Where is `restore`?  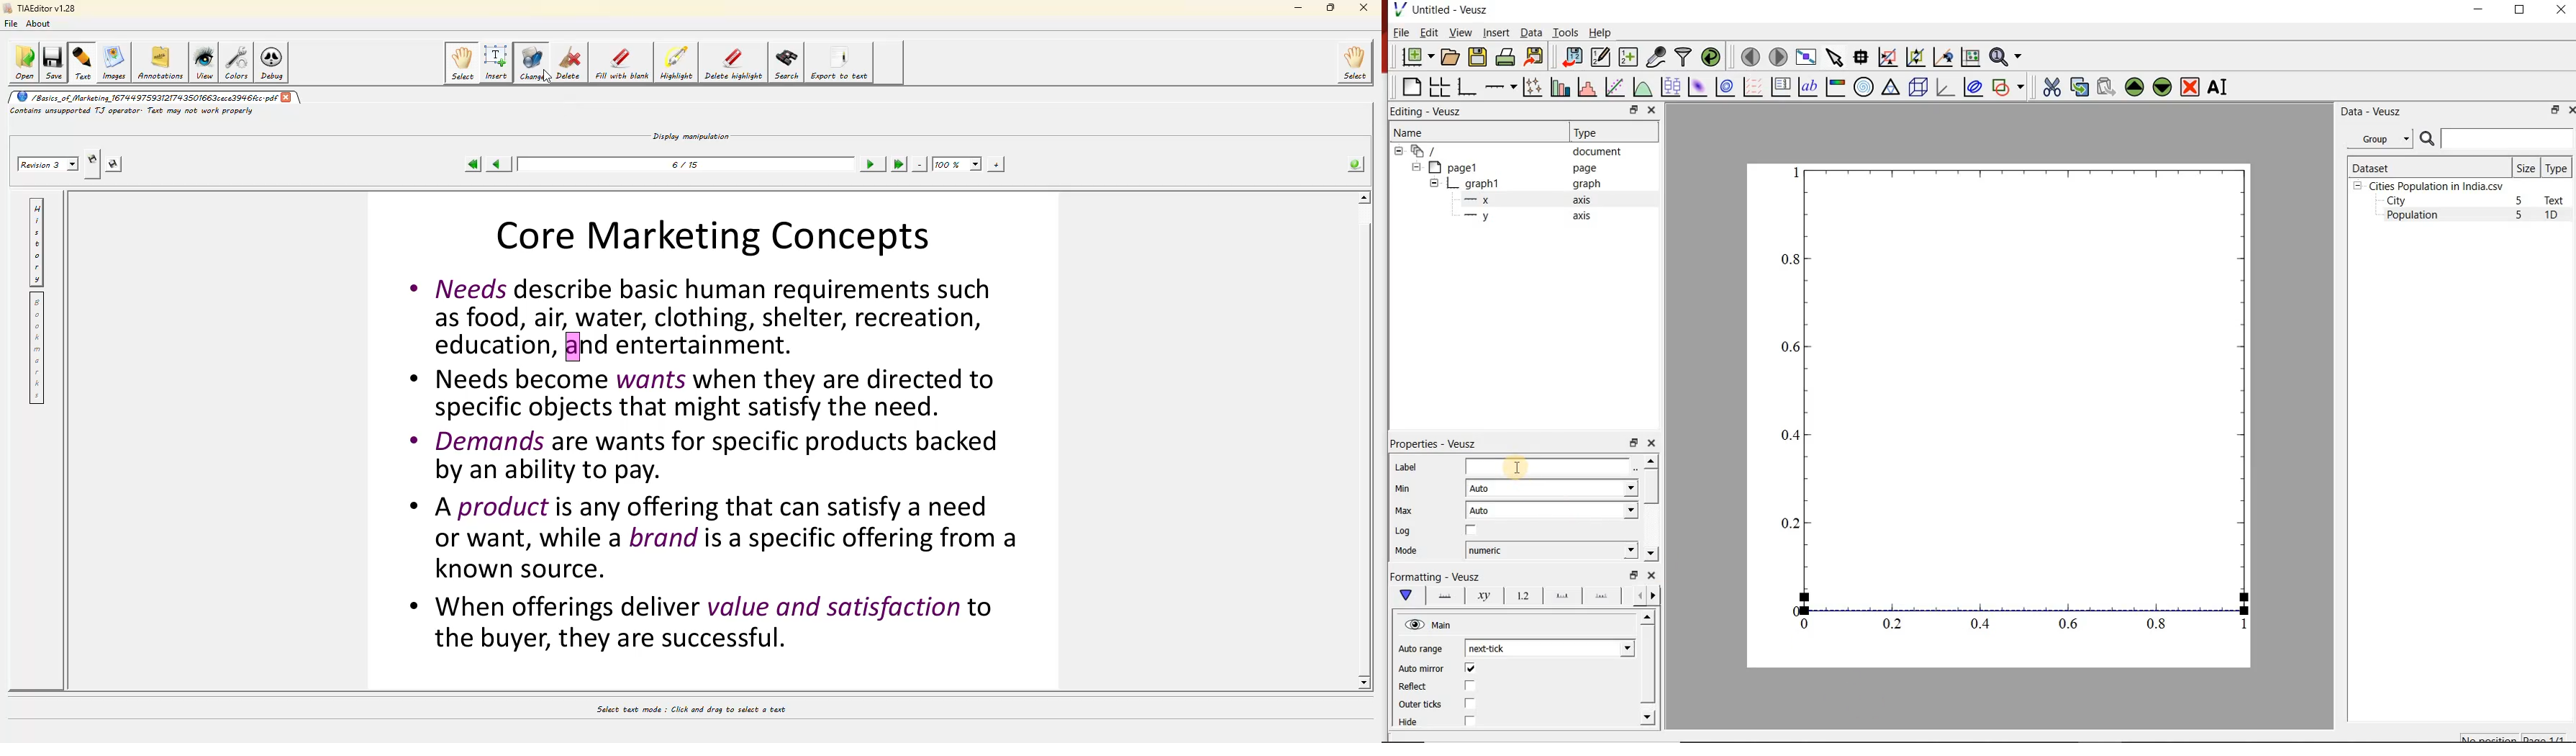
restore is located at coordinates (1633, 575).